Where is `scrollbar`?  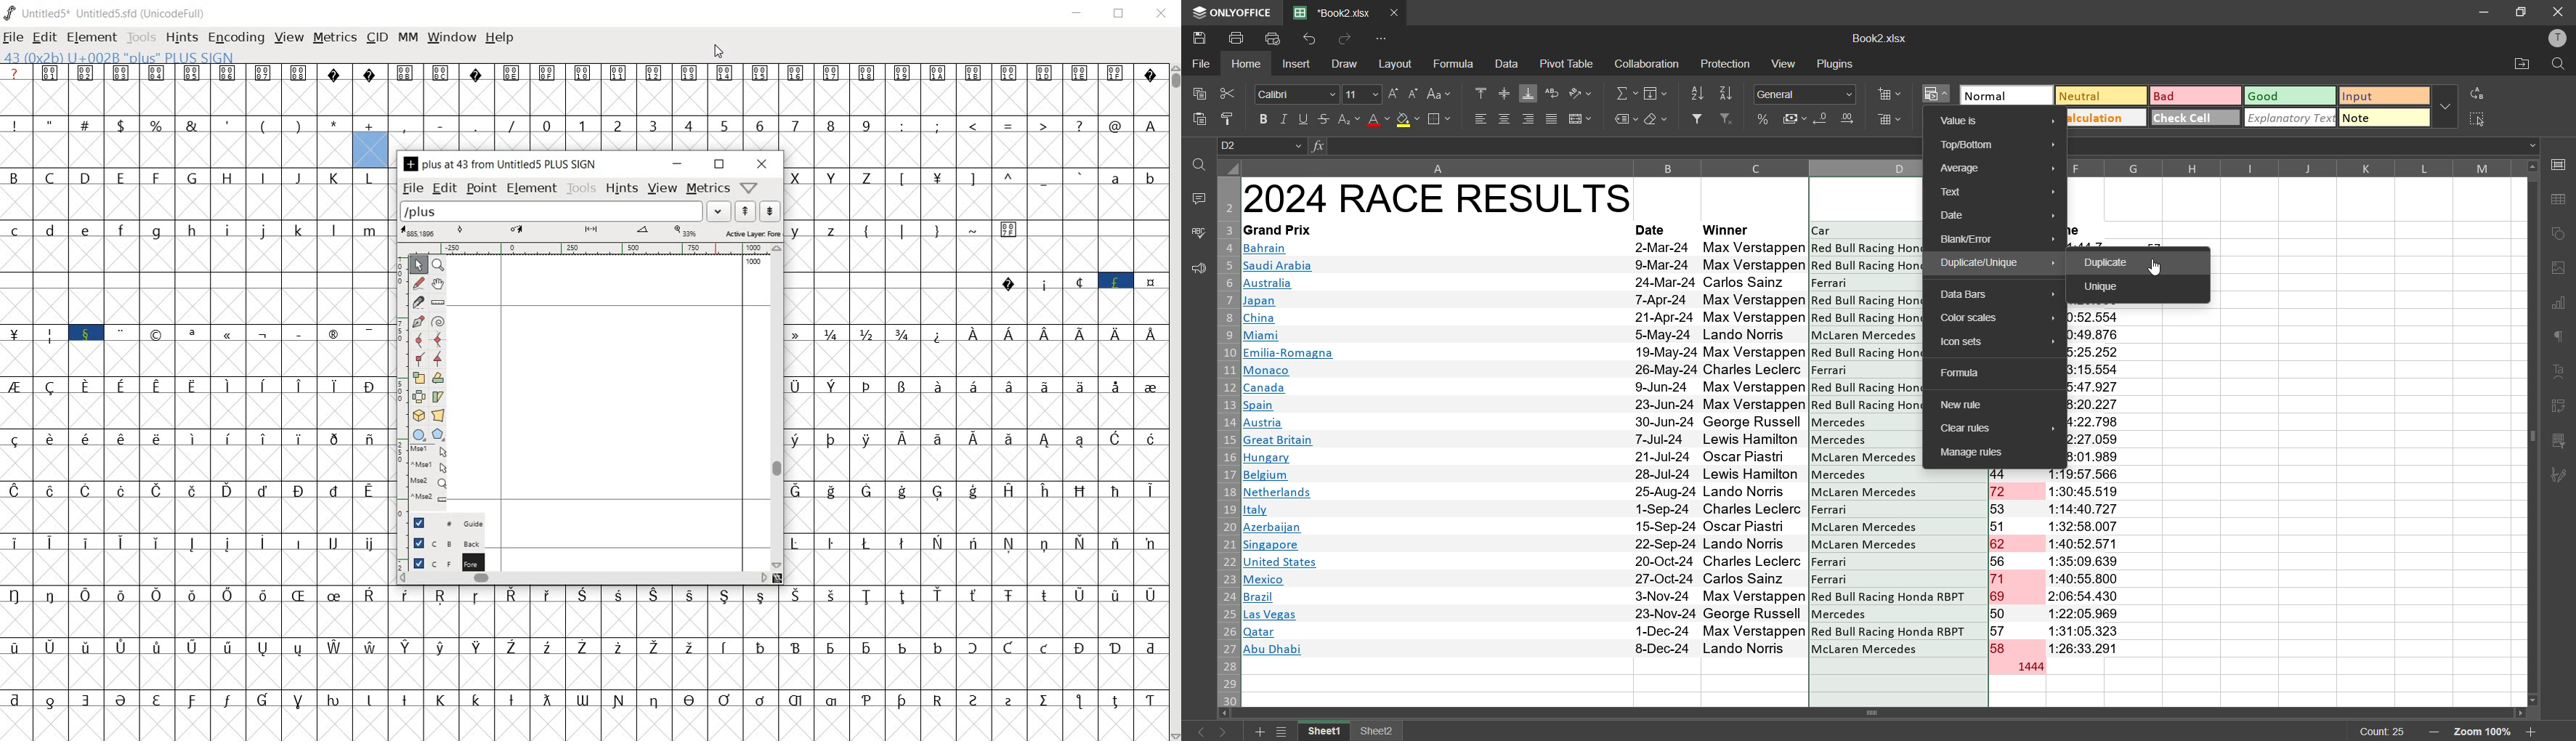
scrollbar is located at coordinates (584, 577).